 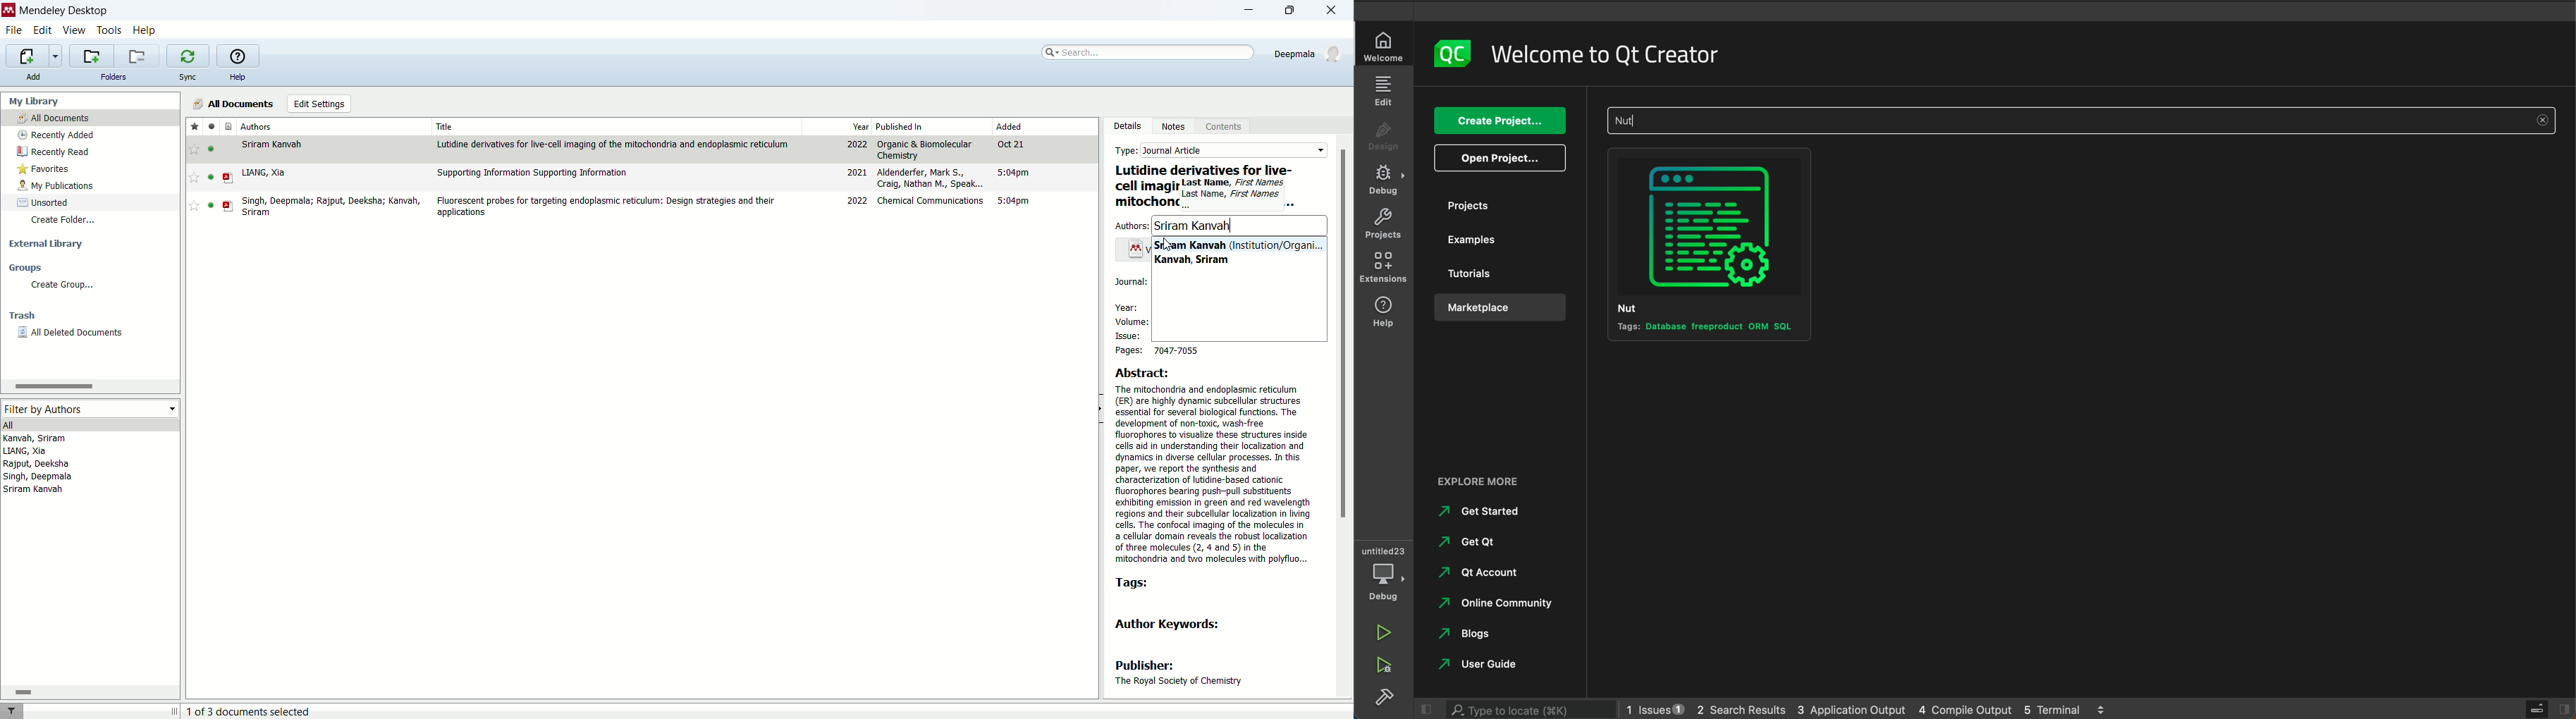 What do you see at coordinates (192, 206) in the screenshot?
I see `Favourite` at bounding box center [192, 206].